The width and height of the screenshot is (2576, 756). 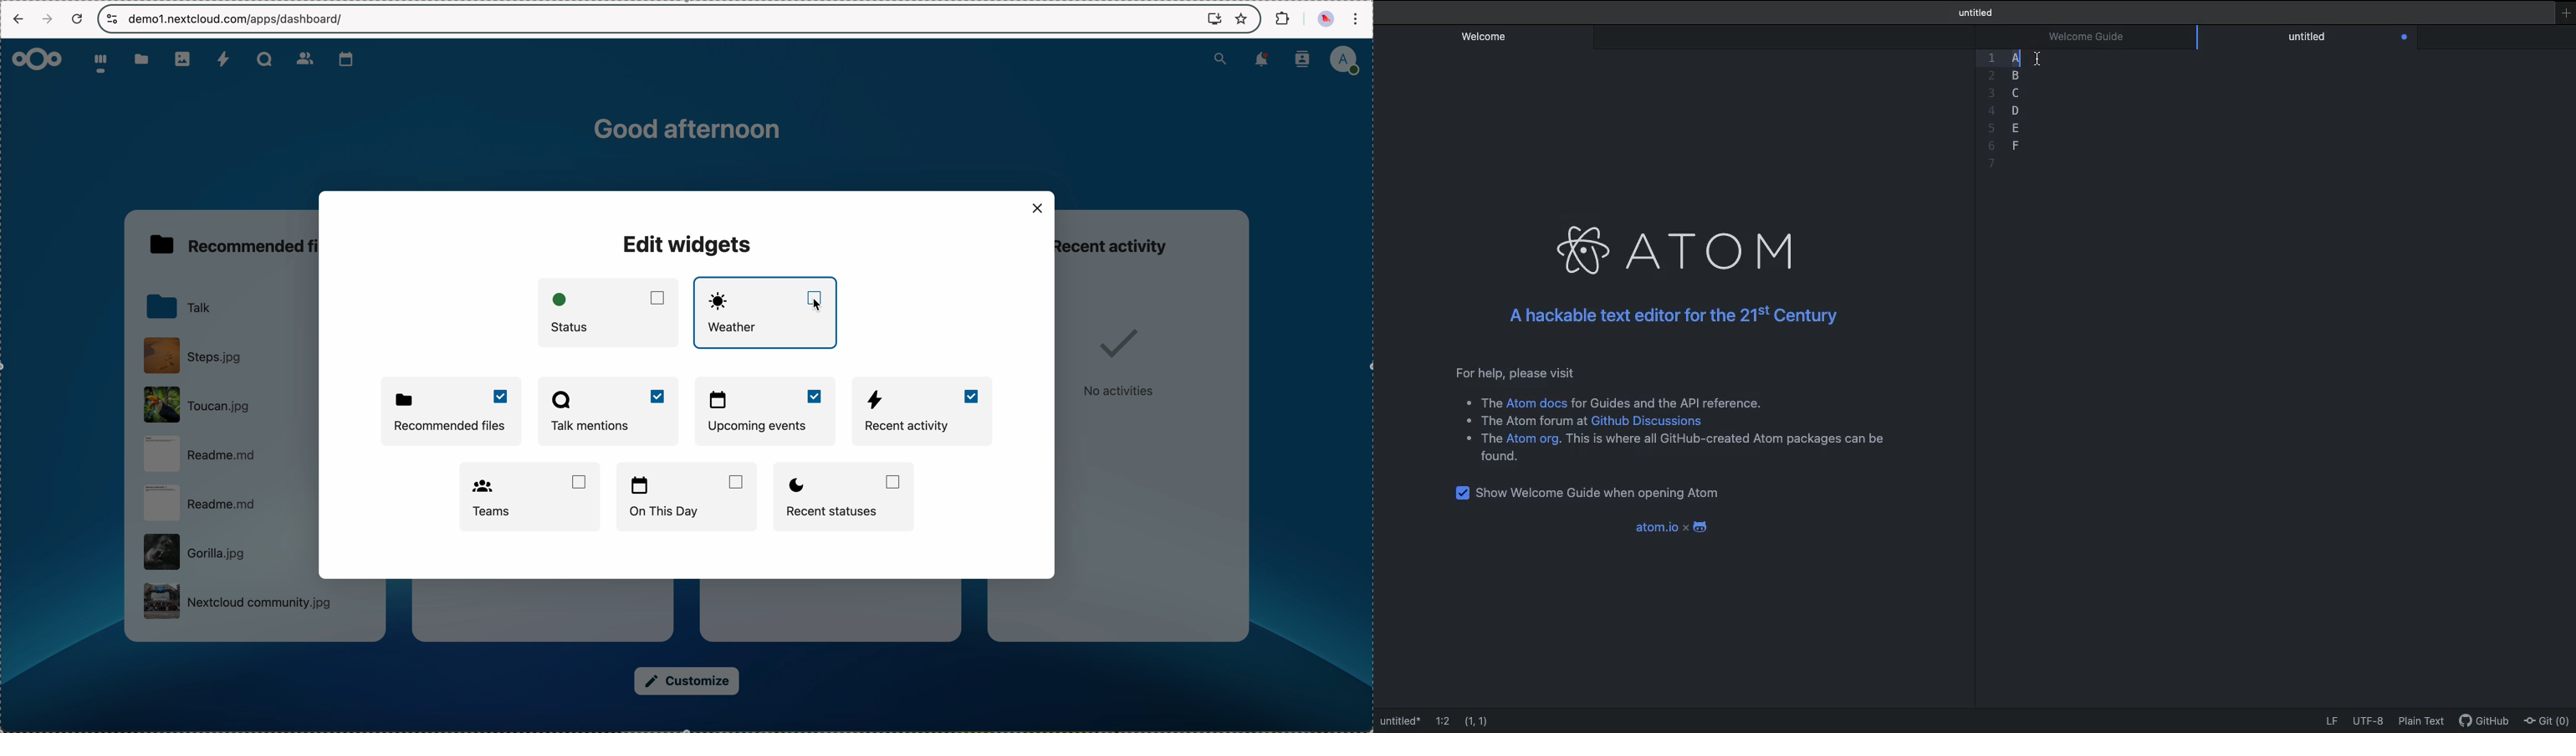 What do you see at coordinates (688, 682) in the screenshot?
I see `customize` at bounding box center [688, 682].